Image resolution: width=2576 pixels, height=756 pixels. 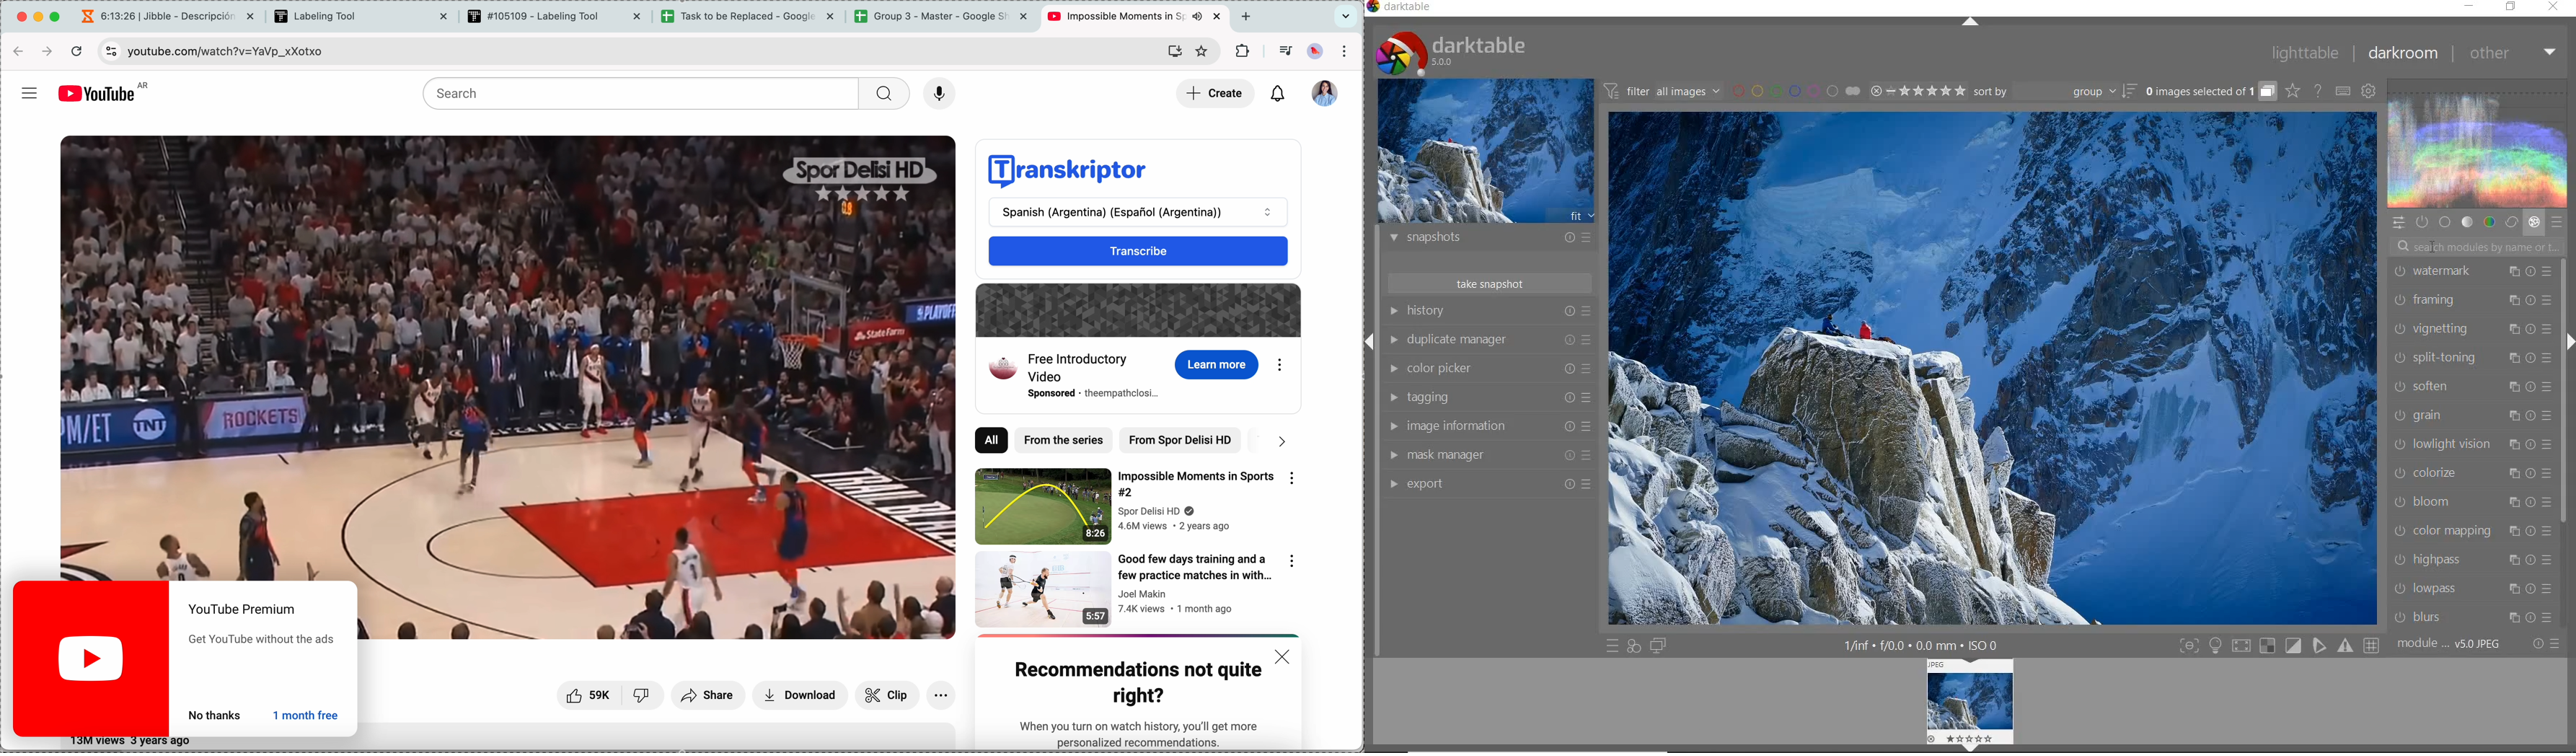 I want to click on show global preferences, so click(x=2369, y=90).